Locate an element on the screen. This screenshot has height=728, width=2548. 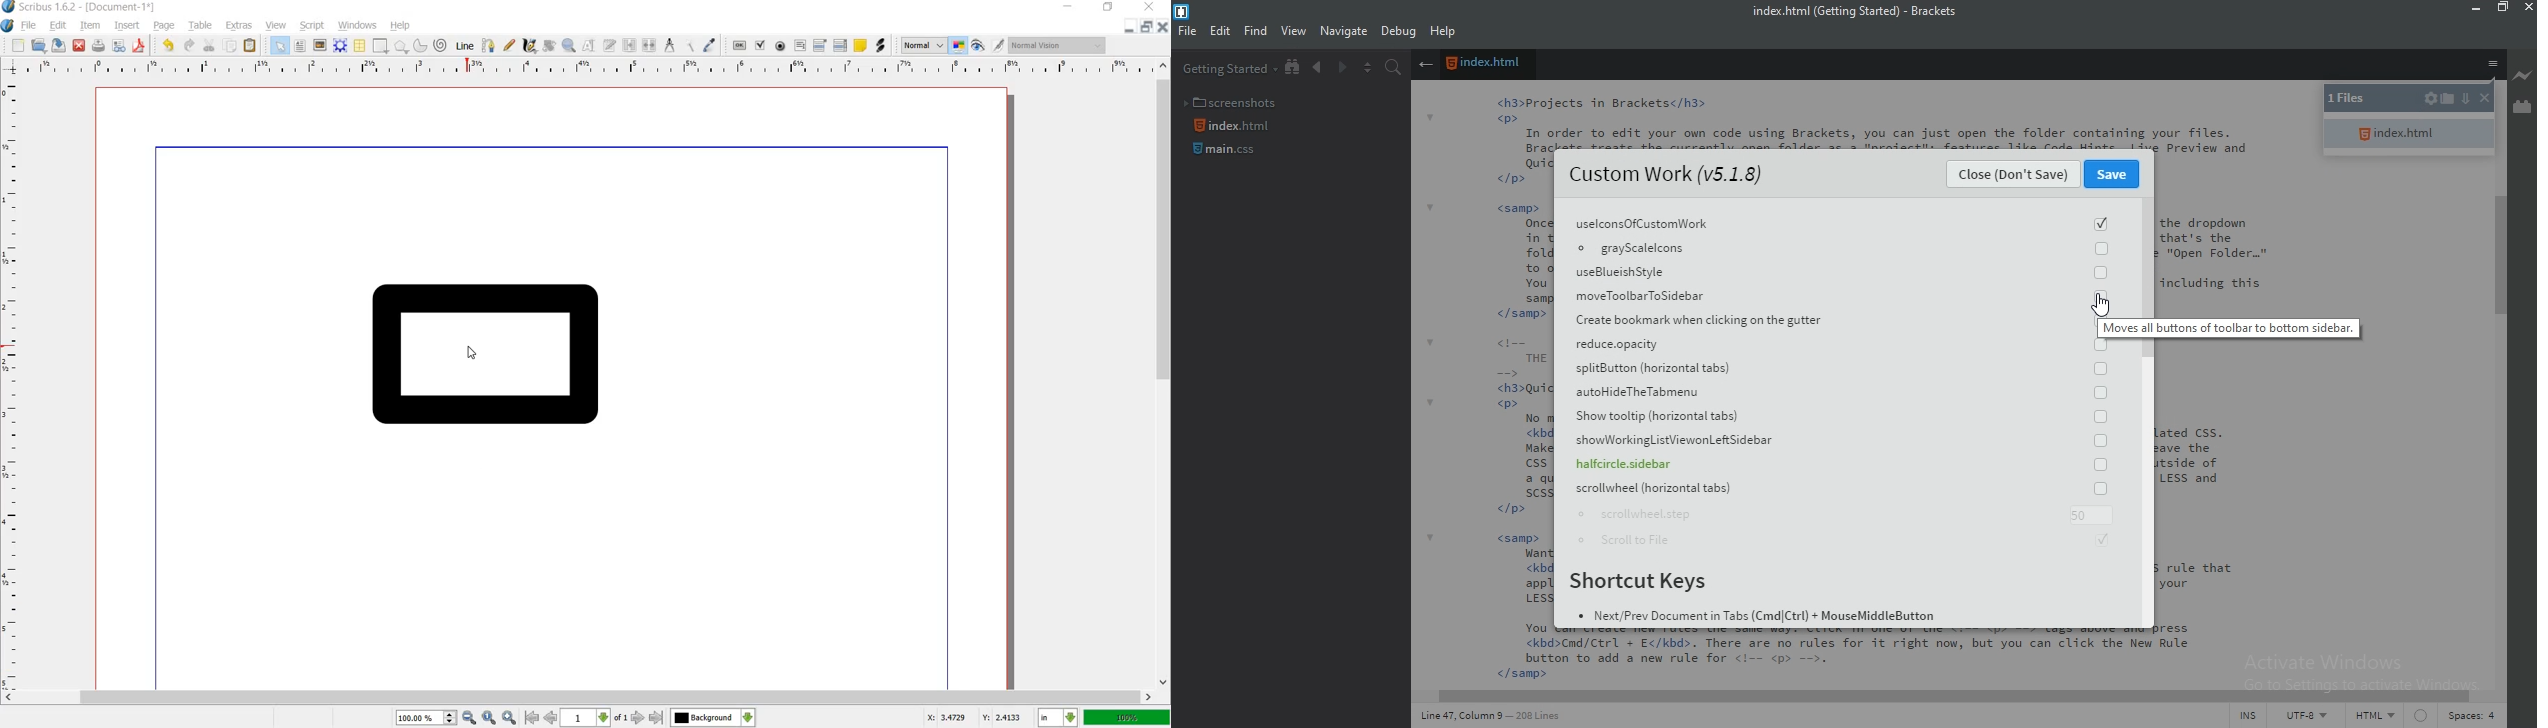
pdf list box is located at coordinates (842, 46).